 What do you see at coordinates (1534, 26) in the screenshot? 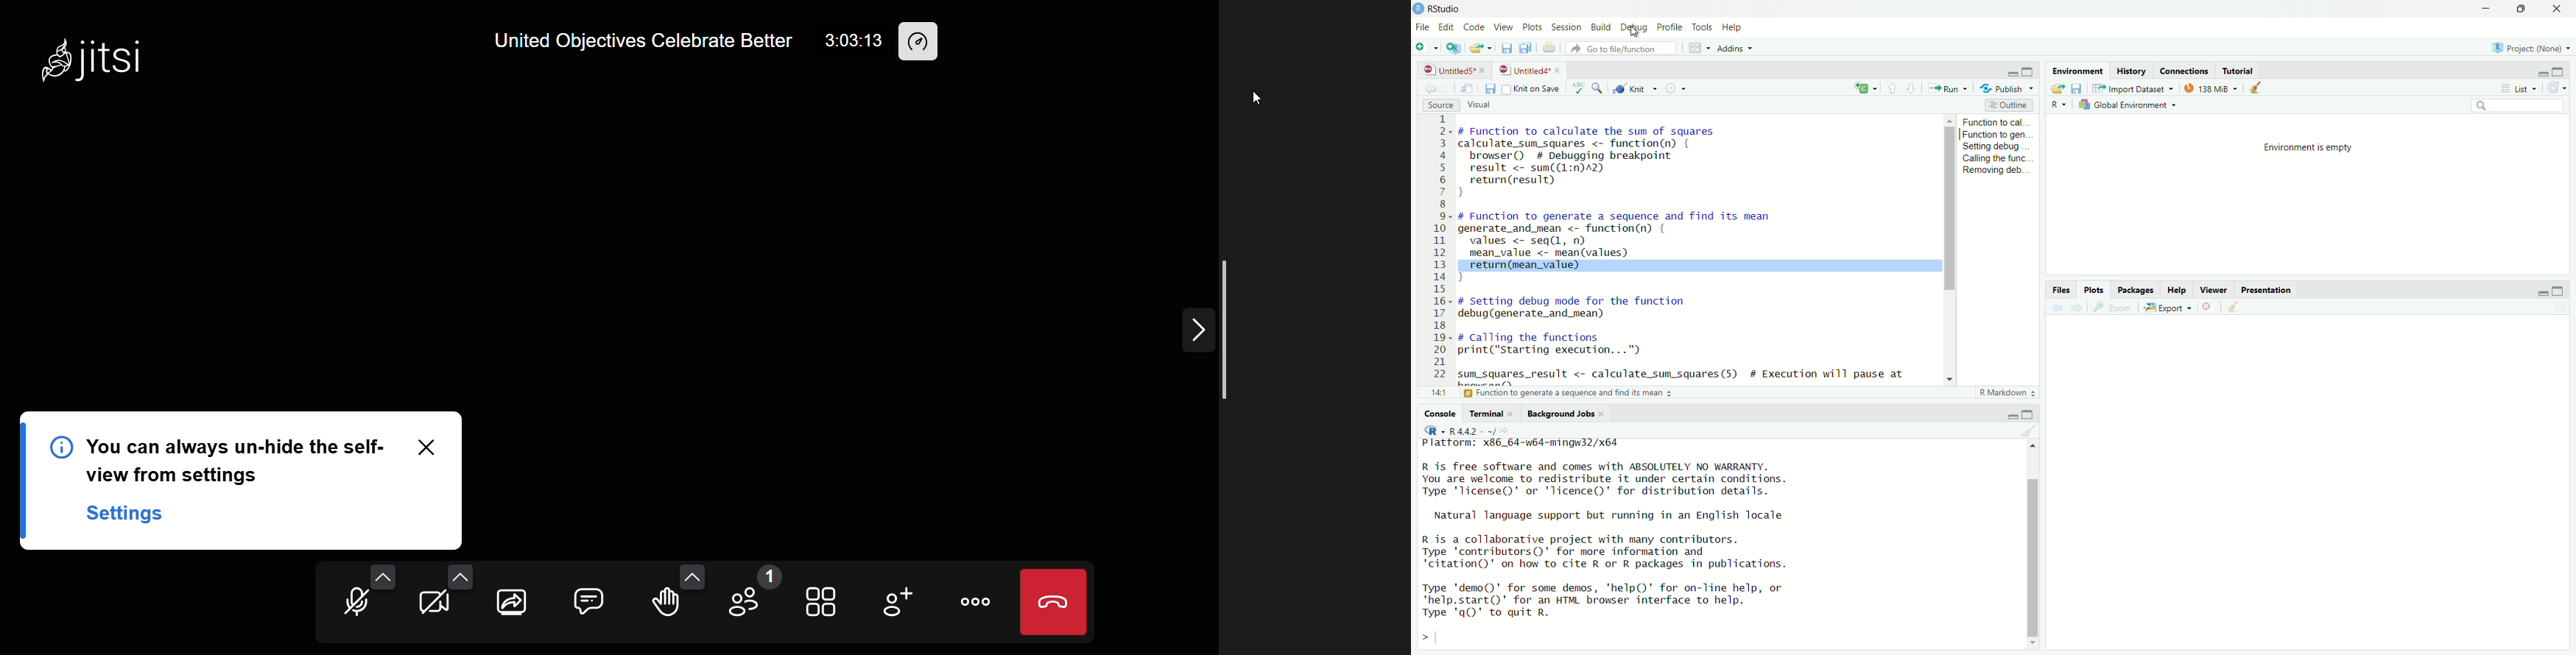
I see `plots` at bounding box center [1534, 26].